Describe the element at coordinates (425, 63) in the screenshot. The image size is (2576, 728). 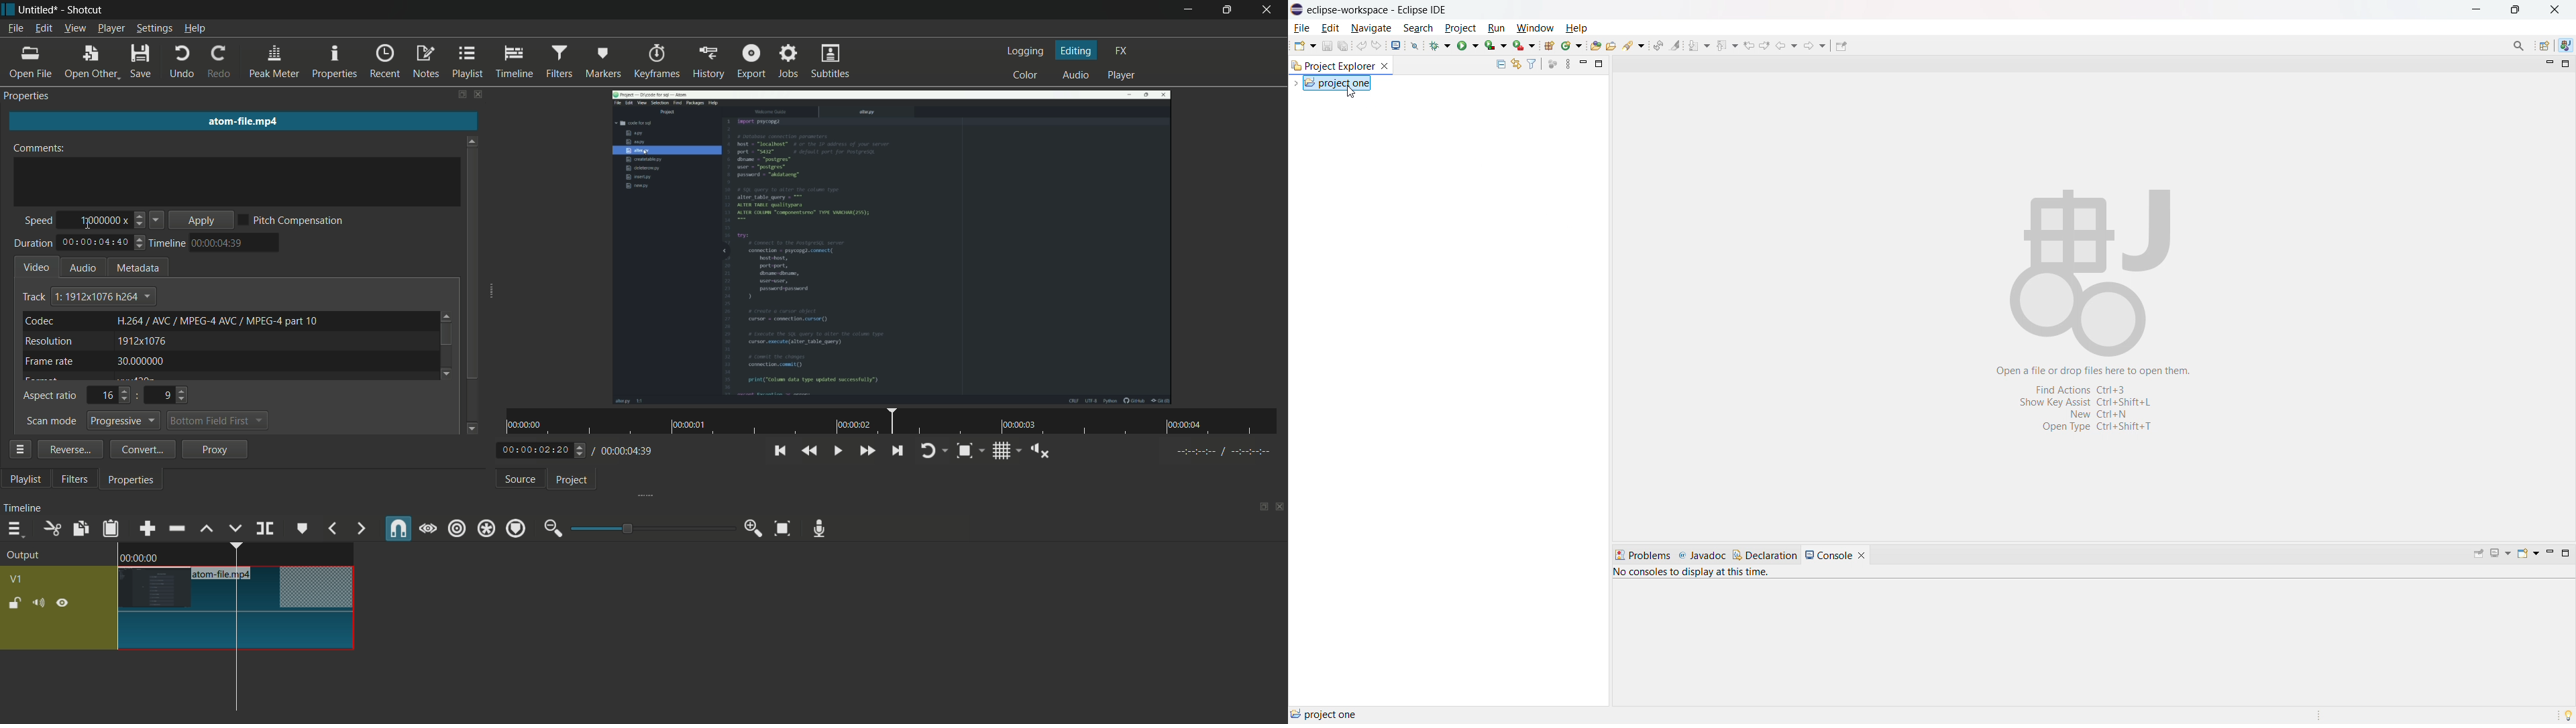
I see `notes` at that location.